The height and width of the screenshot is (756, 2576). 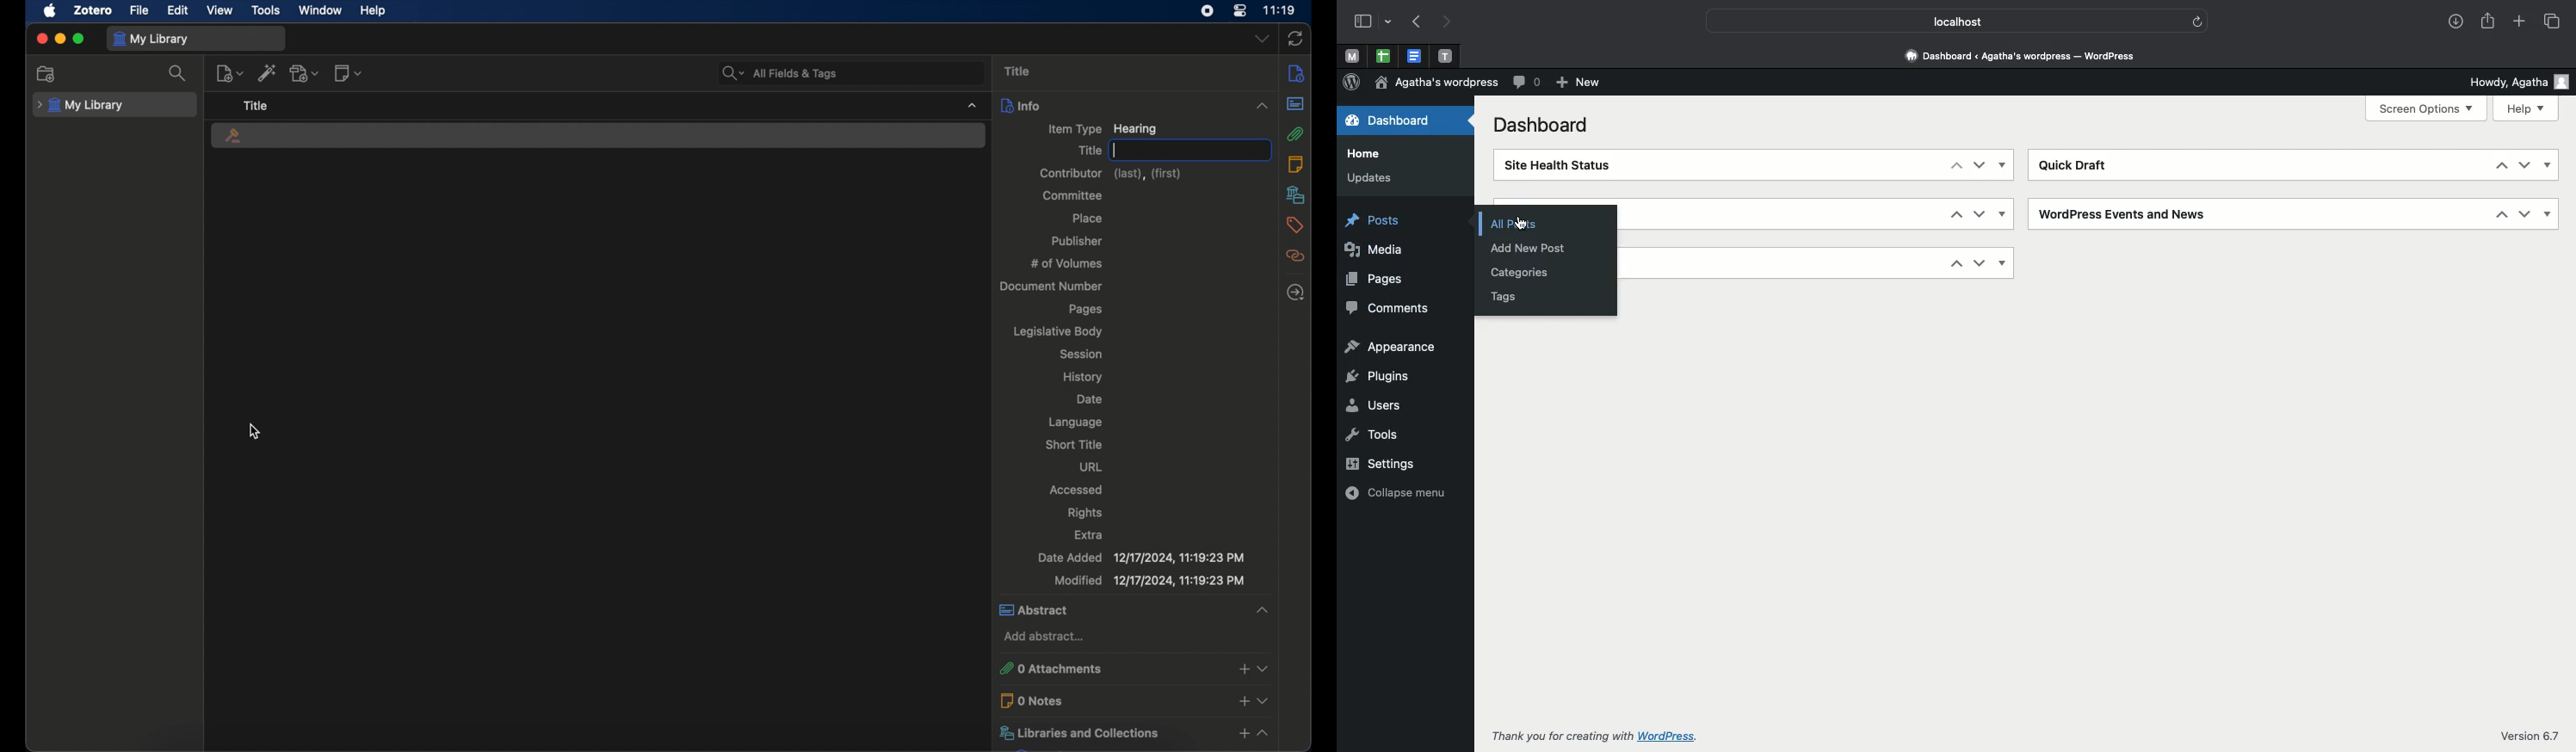 I want to click on abstract, so click(x=1135, y=611).